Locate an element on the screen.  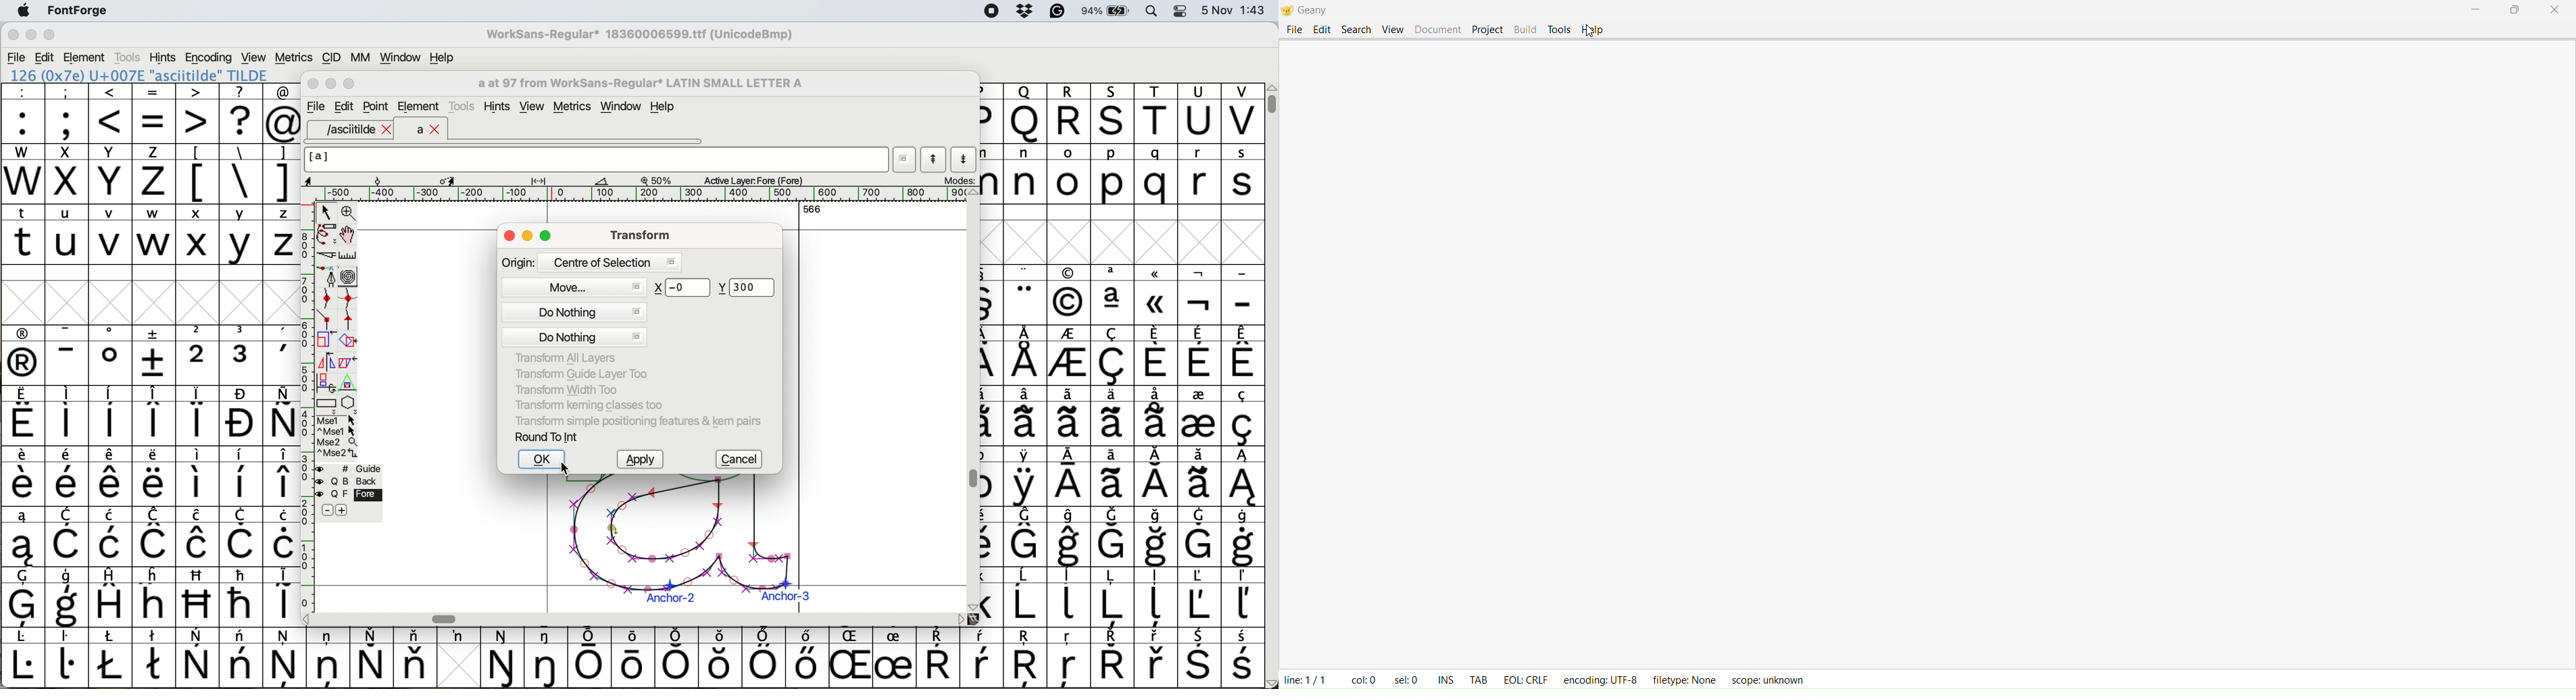
round to int is located at coordinates (548, 437).